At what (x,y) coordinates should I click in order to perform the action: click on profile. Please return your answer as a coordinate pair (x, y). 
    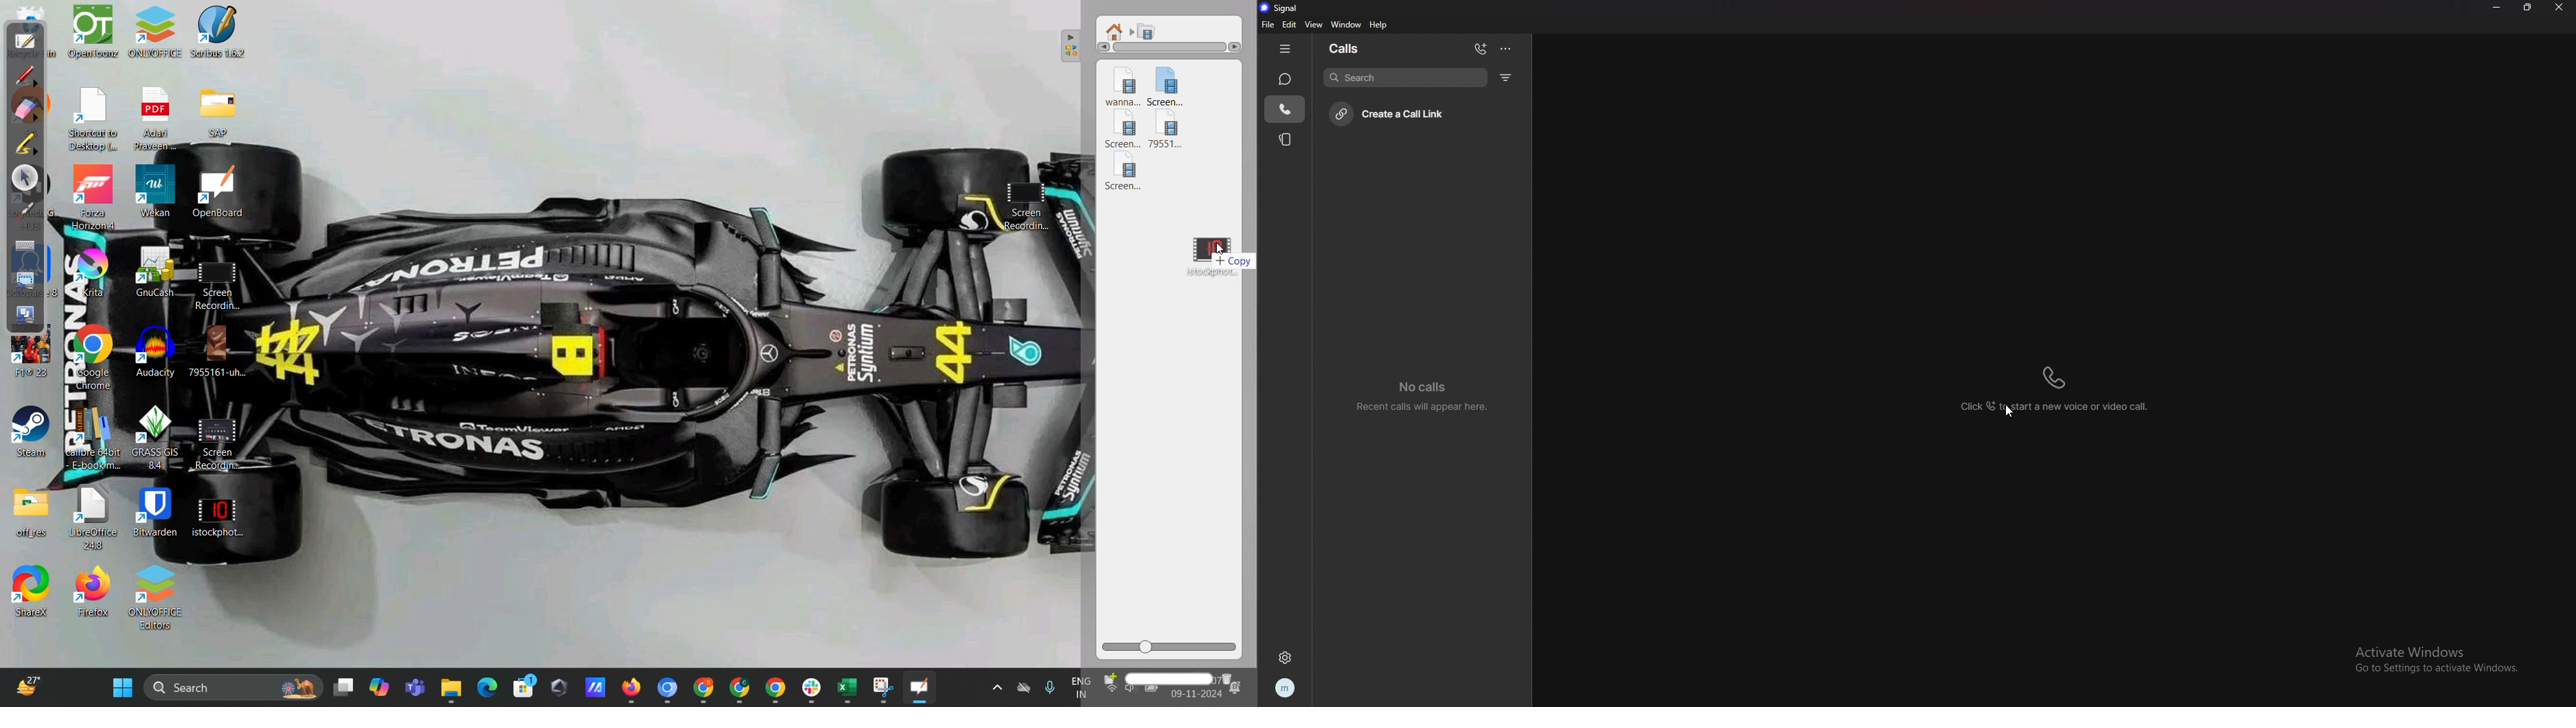
    Looking at the image, I should click on (1287, 688).